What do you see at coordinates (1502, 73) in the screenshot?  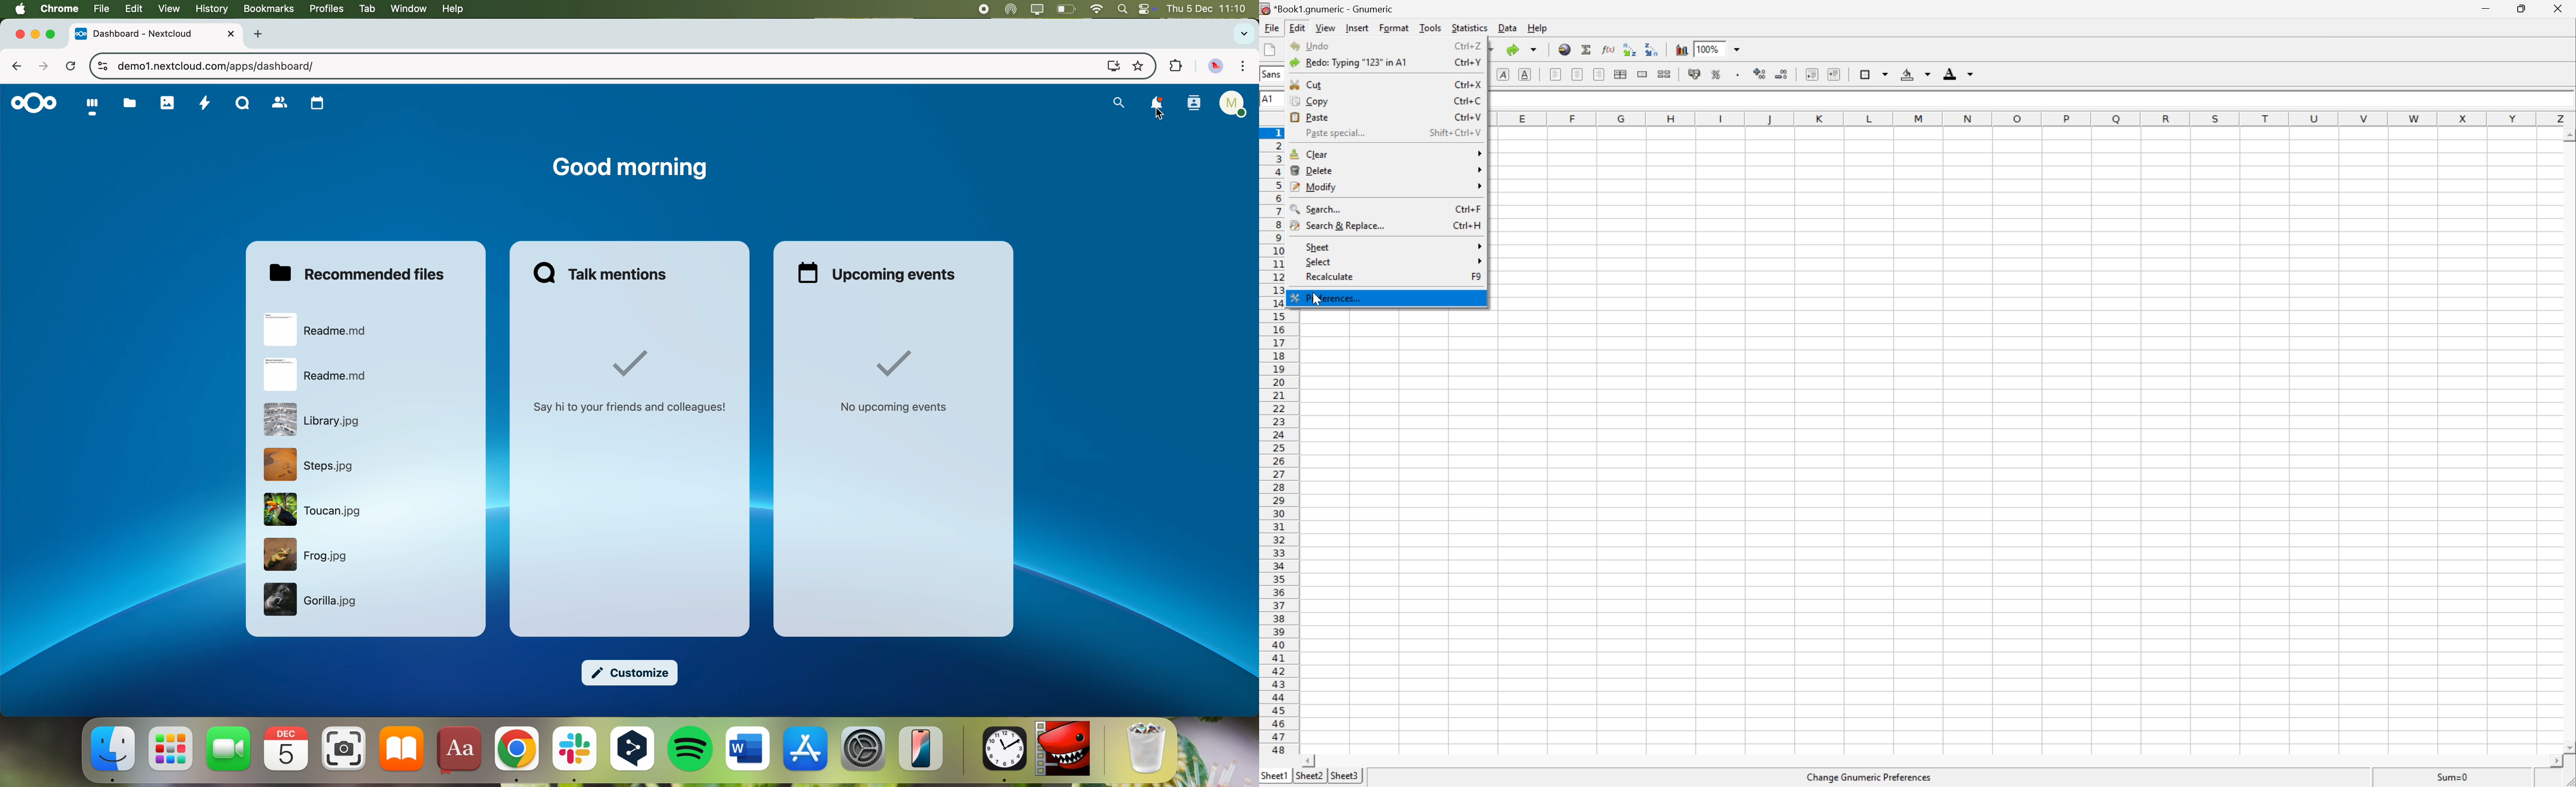 I see `italic` at bounding box center [1502, 73].